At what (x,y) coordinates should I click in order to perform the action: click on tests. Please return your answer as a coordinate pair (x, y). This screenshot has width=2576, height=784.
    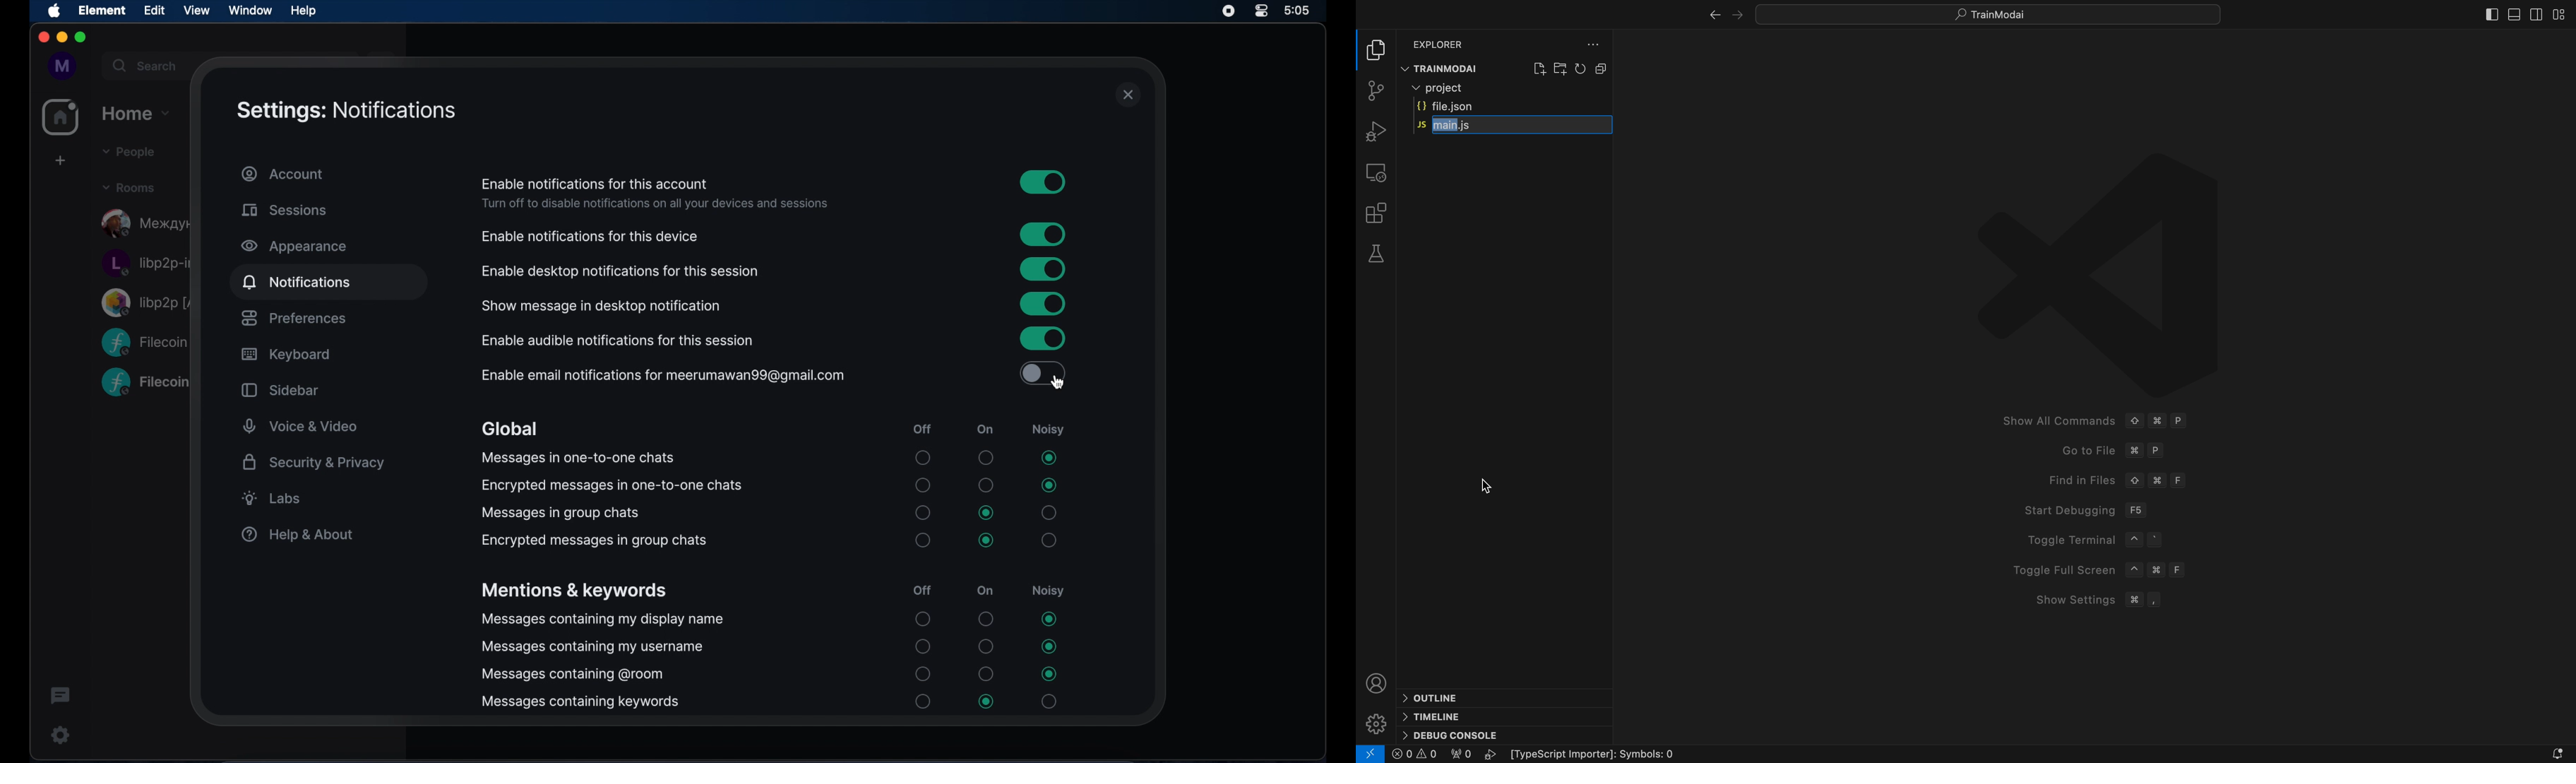
    Looking at the image, I should click on (1376, 251).